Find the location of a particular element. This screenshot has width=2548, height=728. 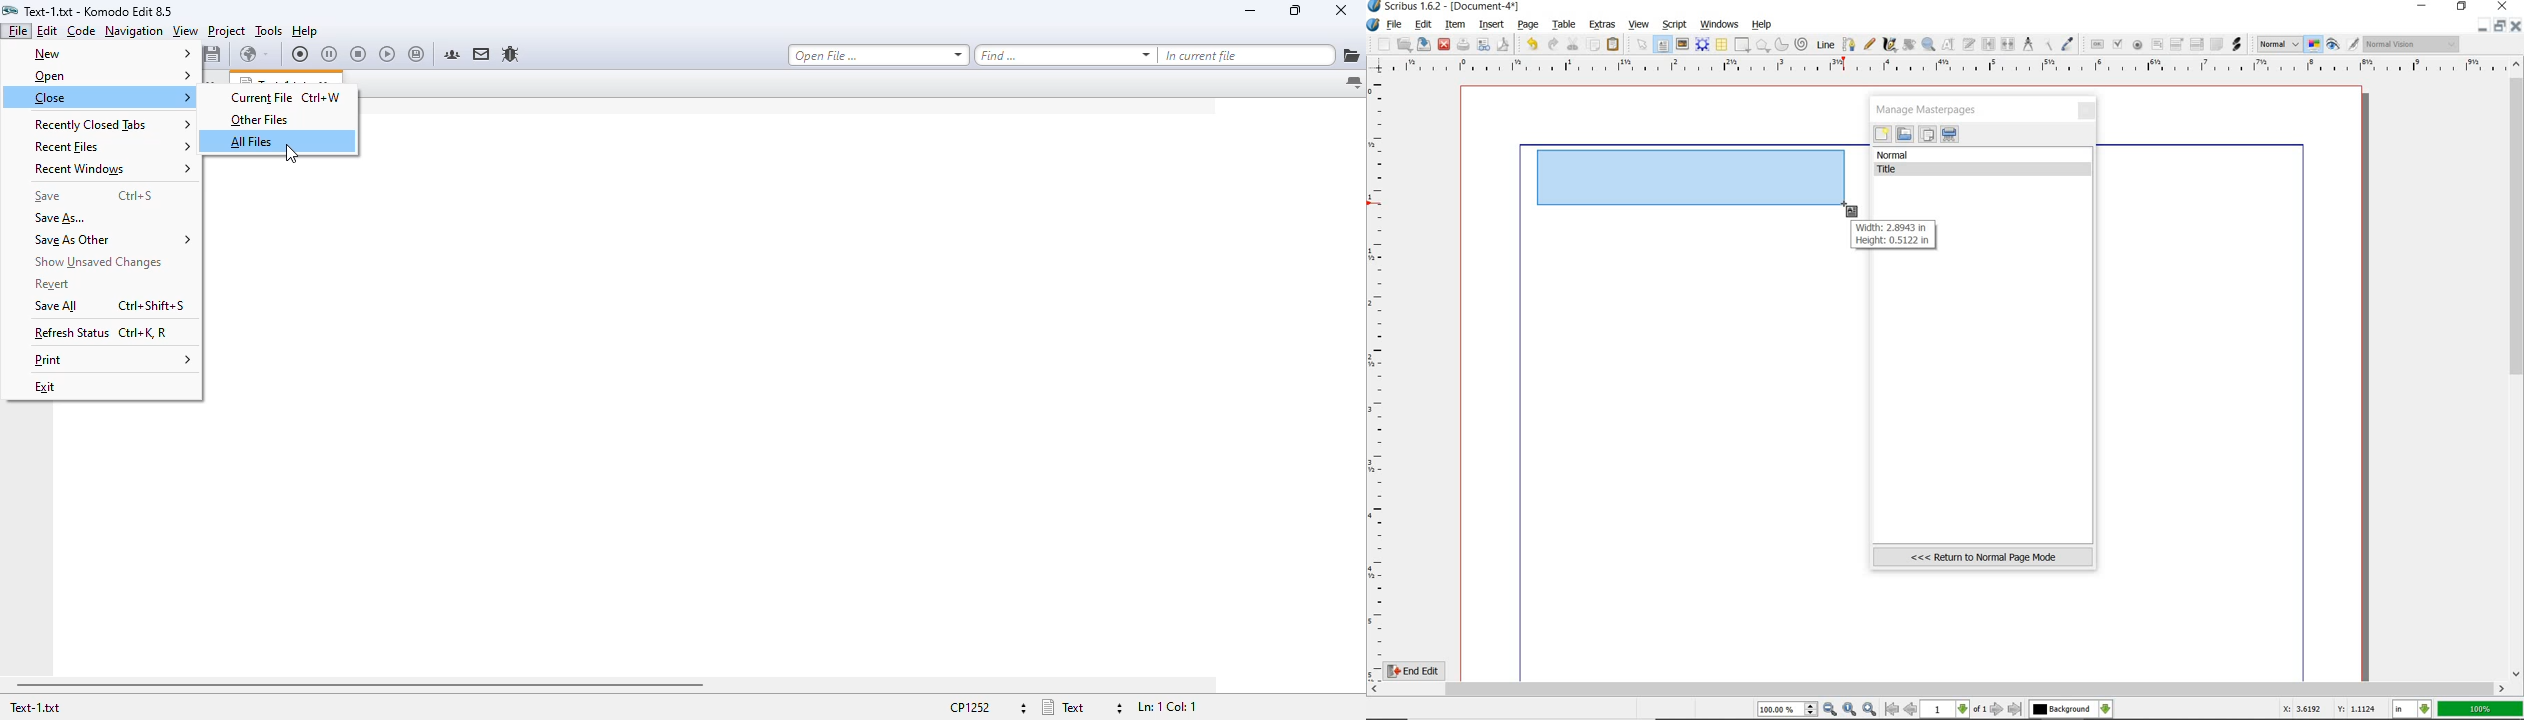

pdf list box is located at coordinates (2196, 46).